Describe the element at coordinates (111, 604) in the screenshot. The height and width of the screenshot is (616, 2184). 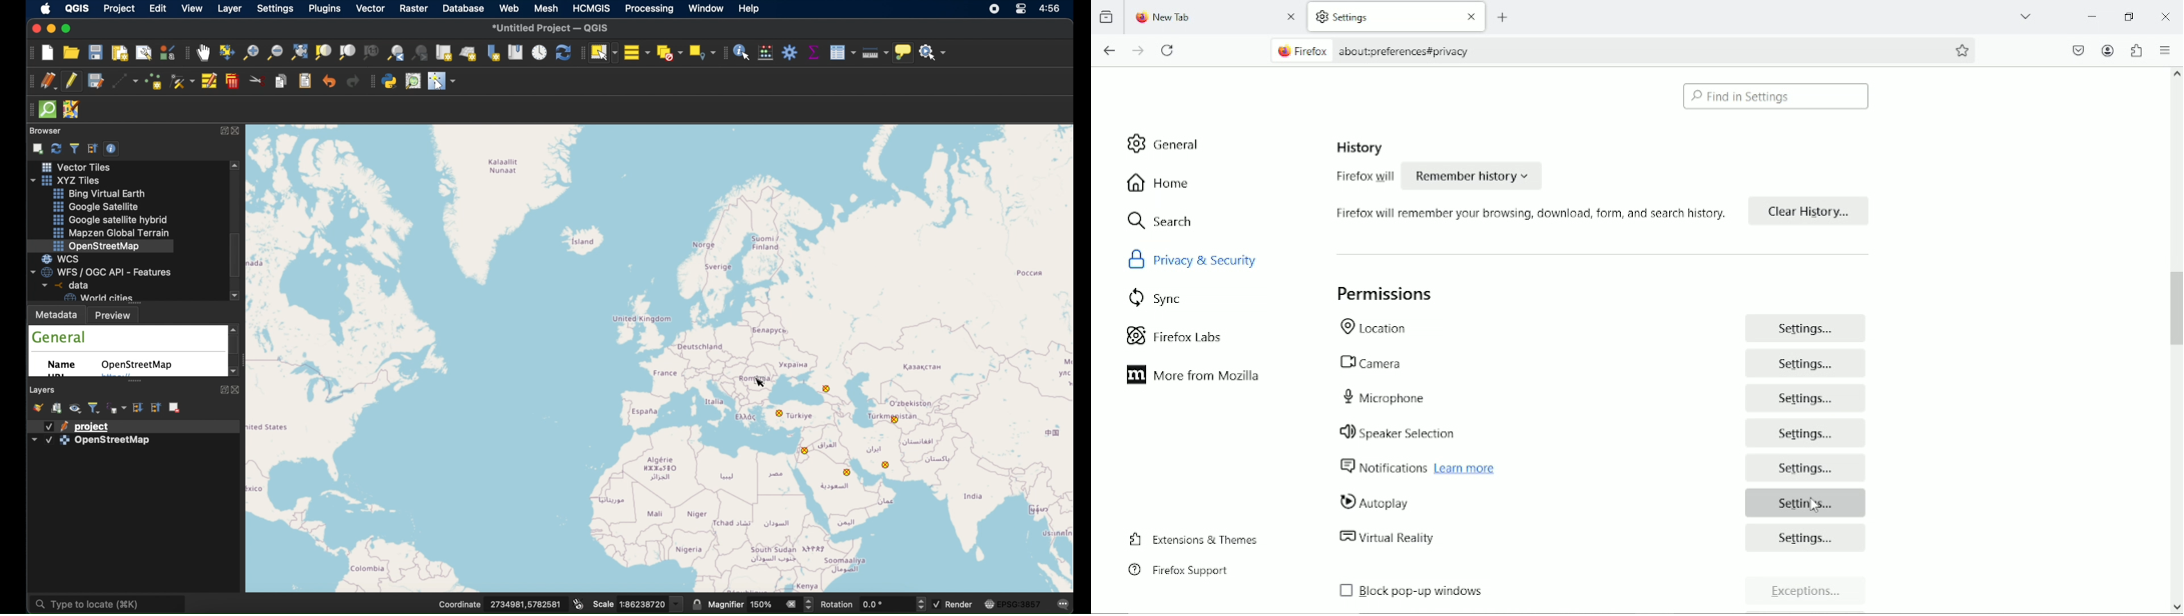
I see `type locate` at that location.